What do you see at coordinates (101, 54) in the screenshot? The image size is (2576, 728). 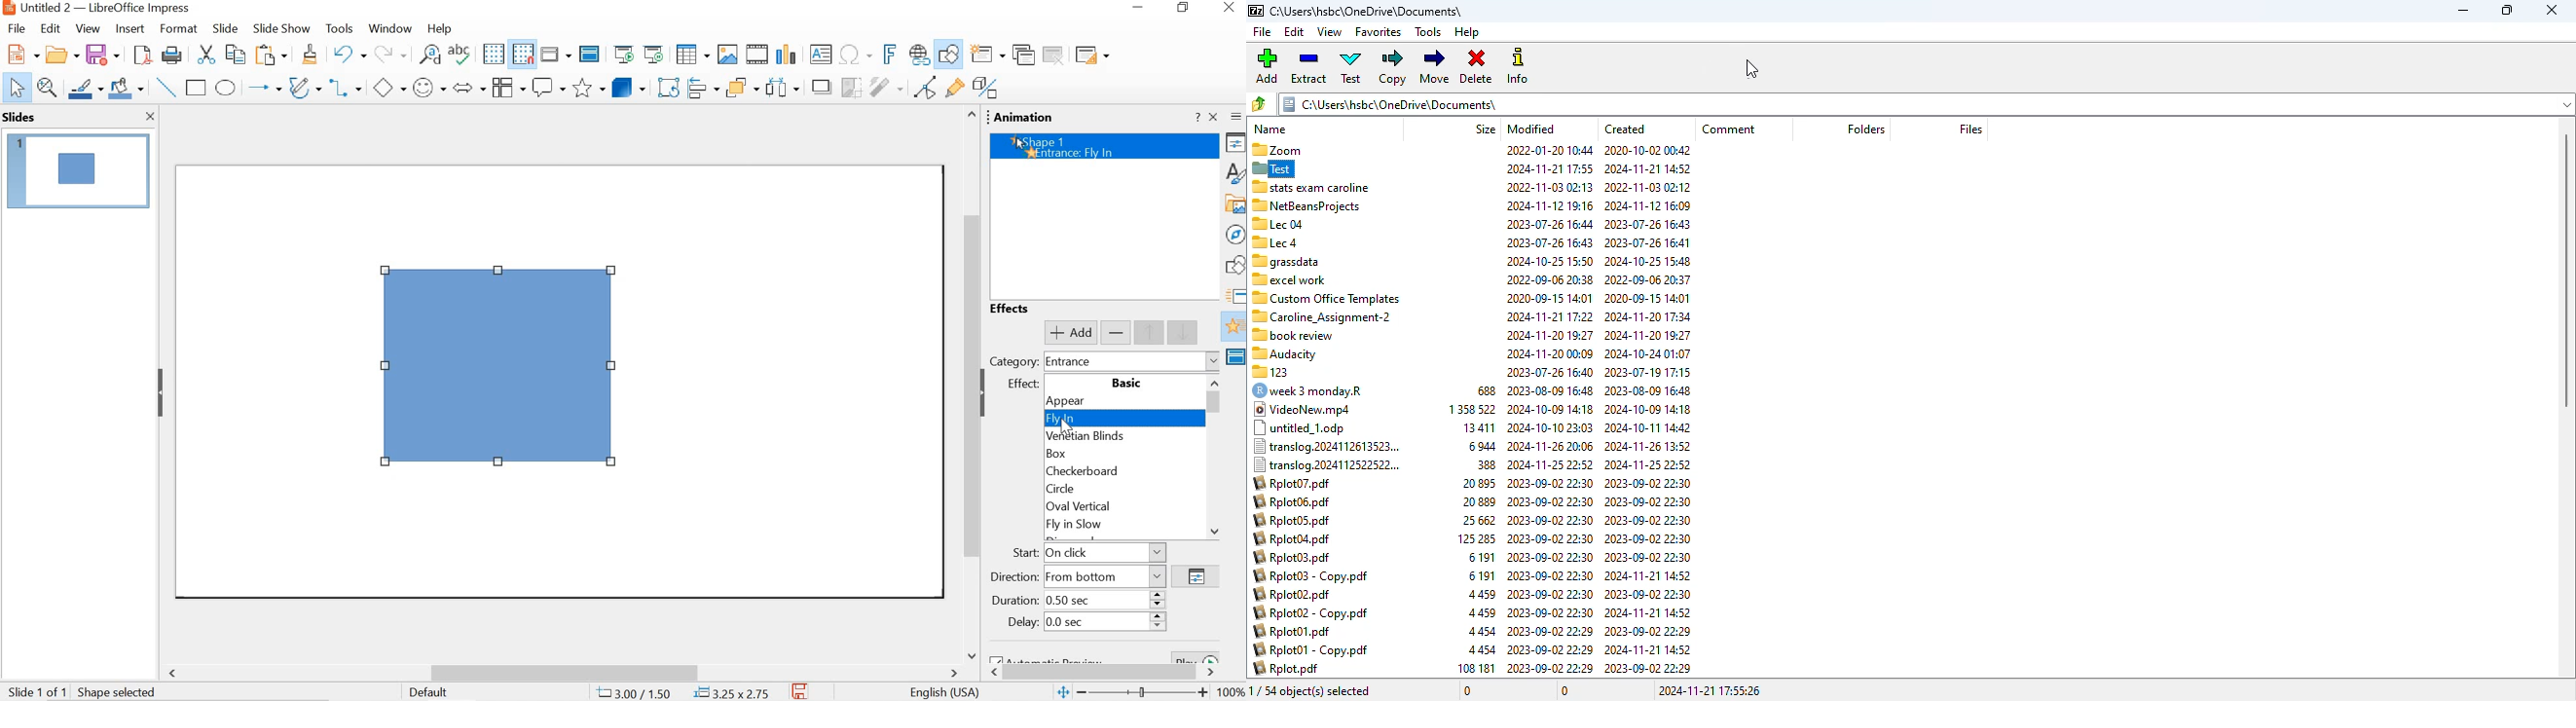 I see `save` at bounding box center [101, 54].